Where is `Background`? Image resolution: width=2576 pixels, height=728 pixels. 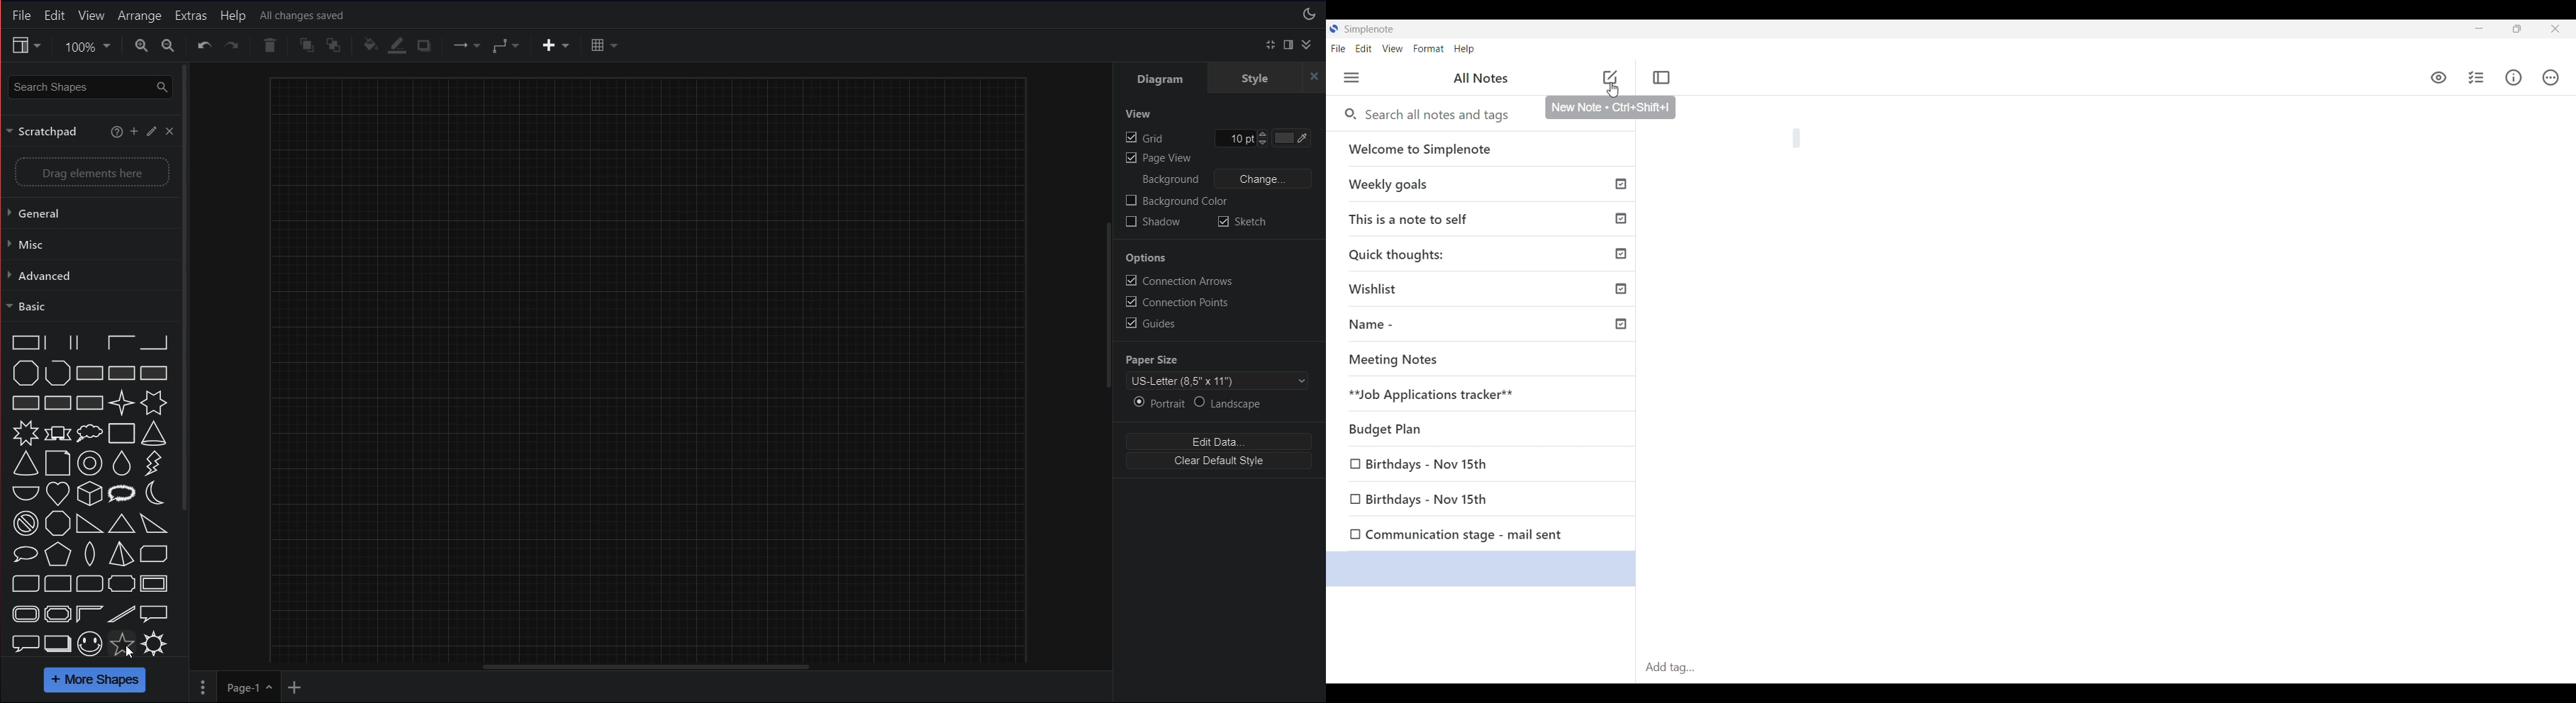
Background is located at coordinates (1165, 180).